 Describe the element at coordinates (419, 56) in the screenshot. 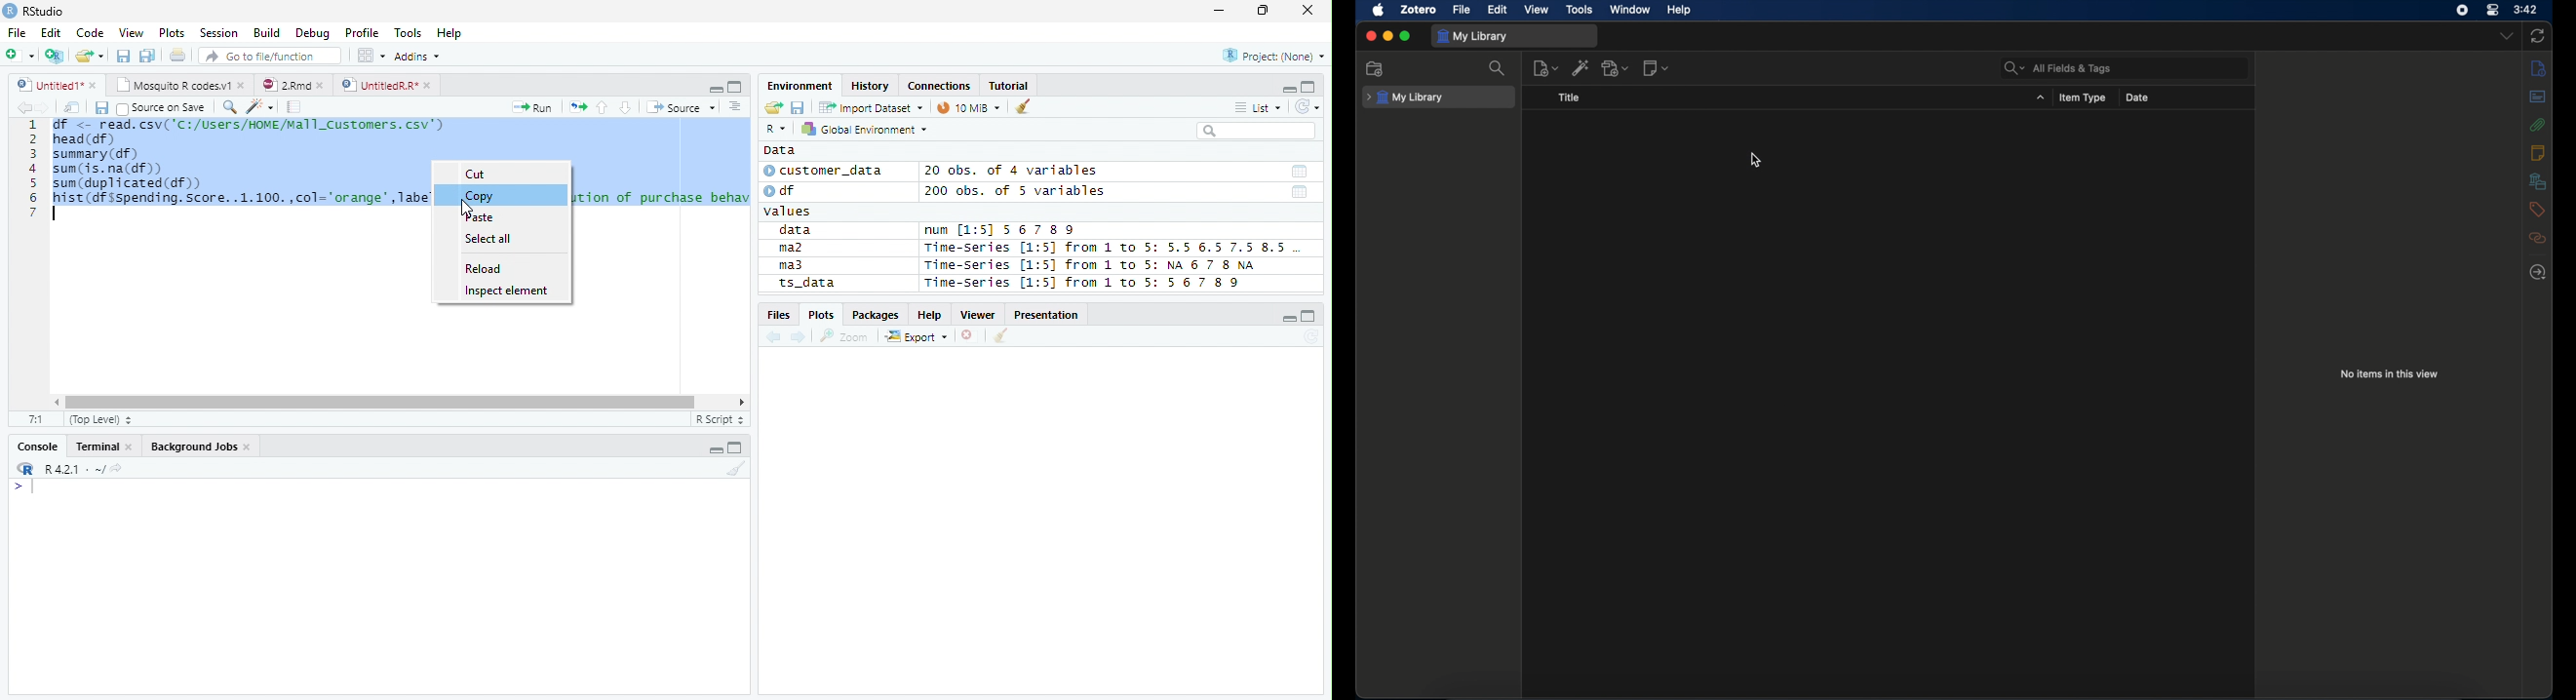

I see `Addins` at that location.